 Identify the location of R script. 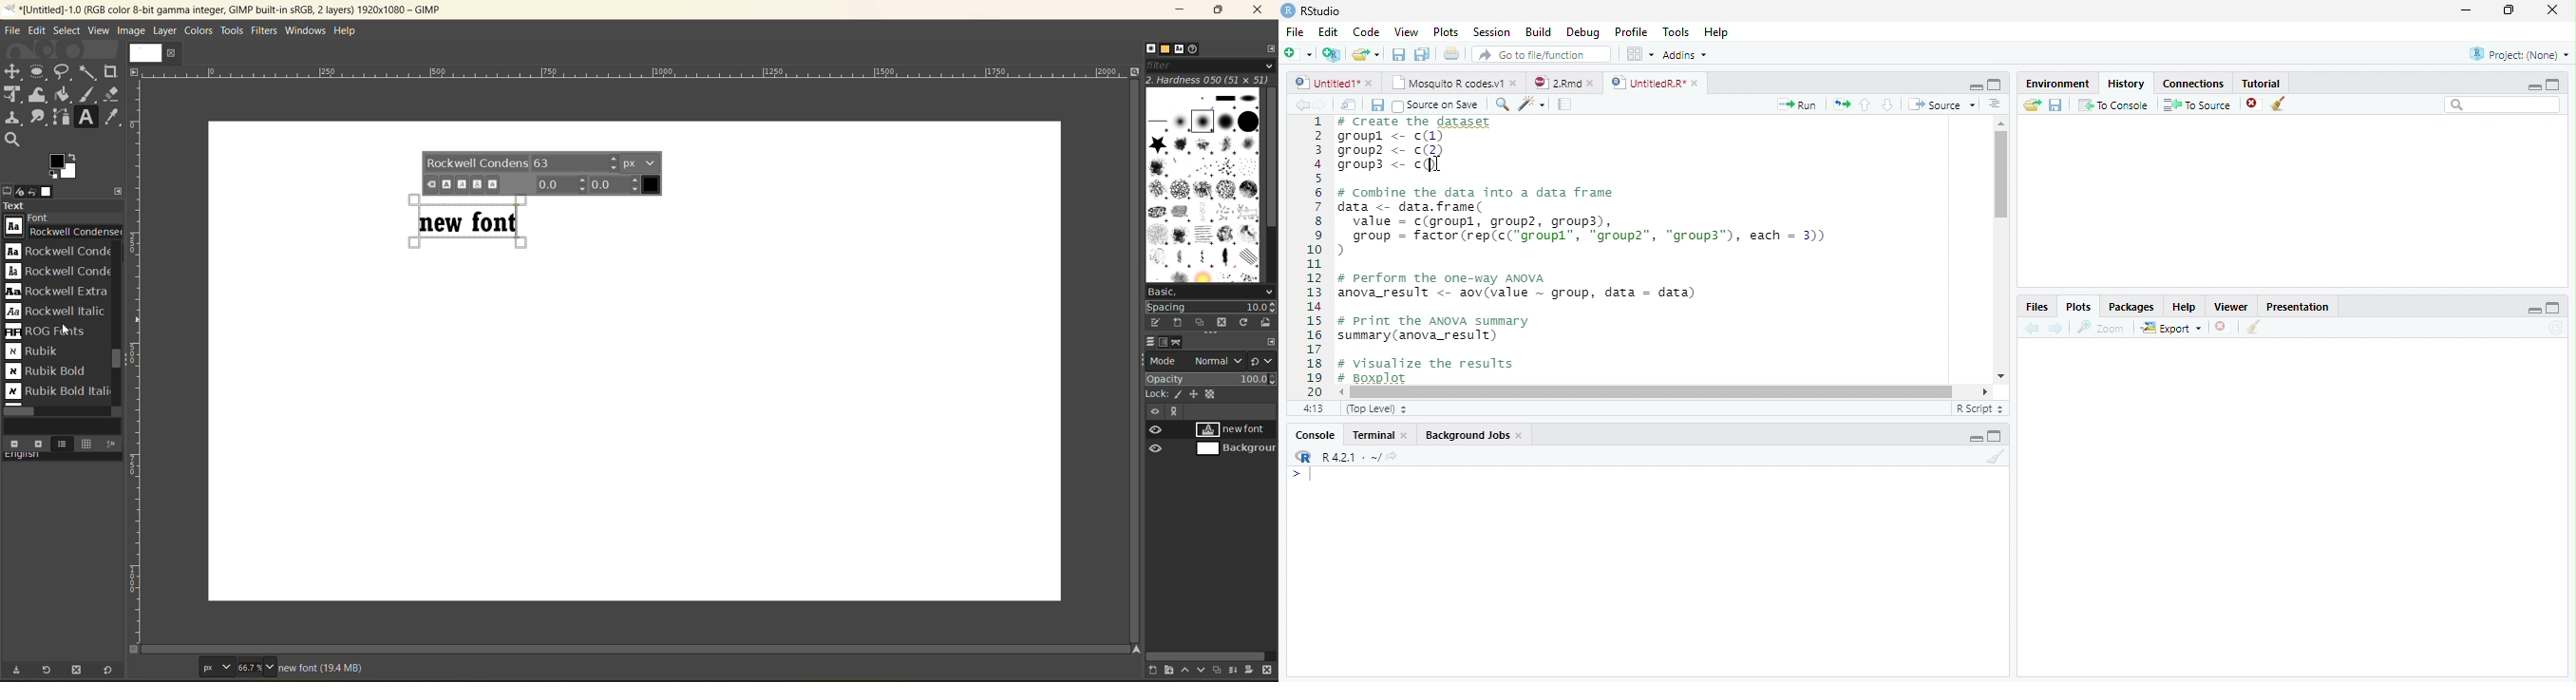
(1978, 407).